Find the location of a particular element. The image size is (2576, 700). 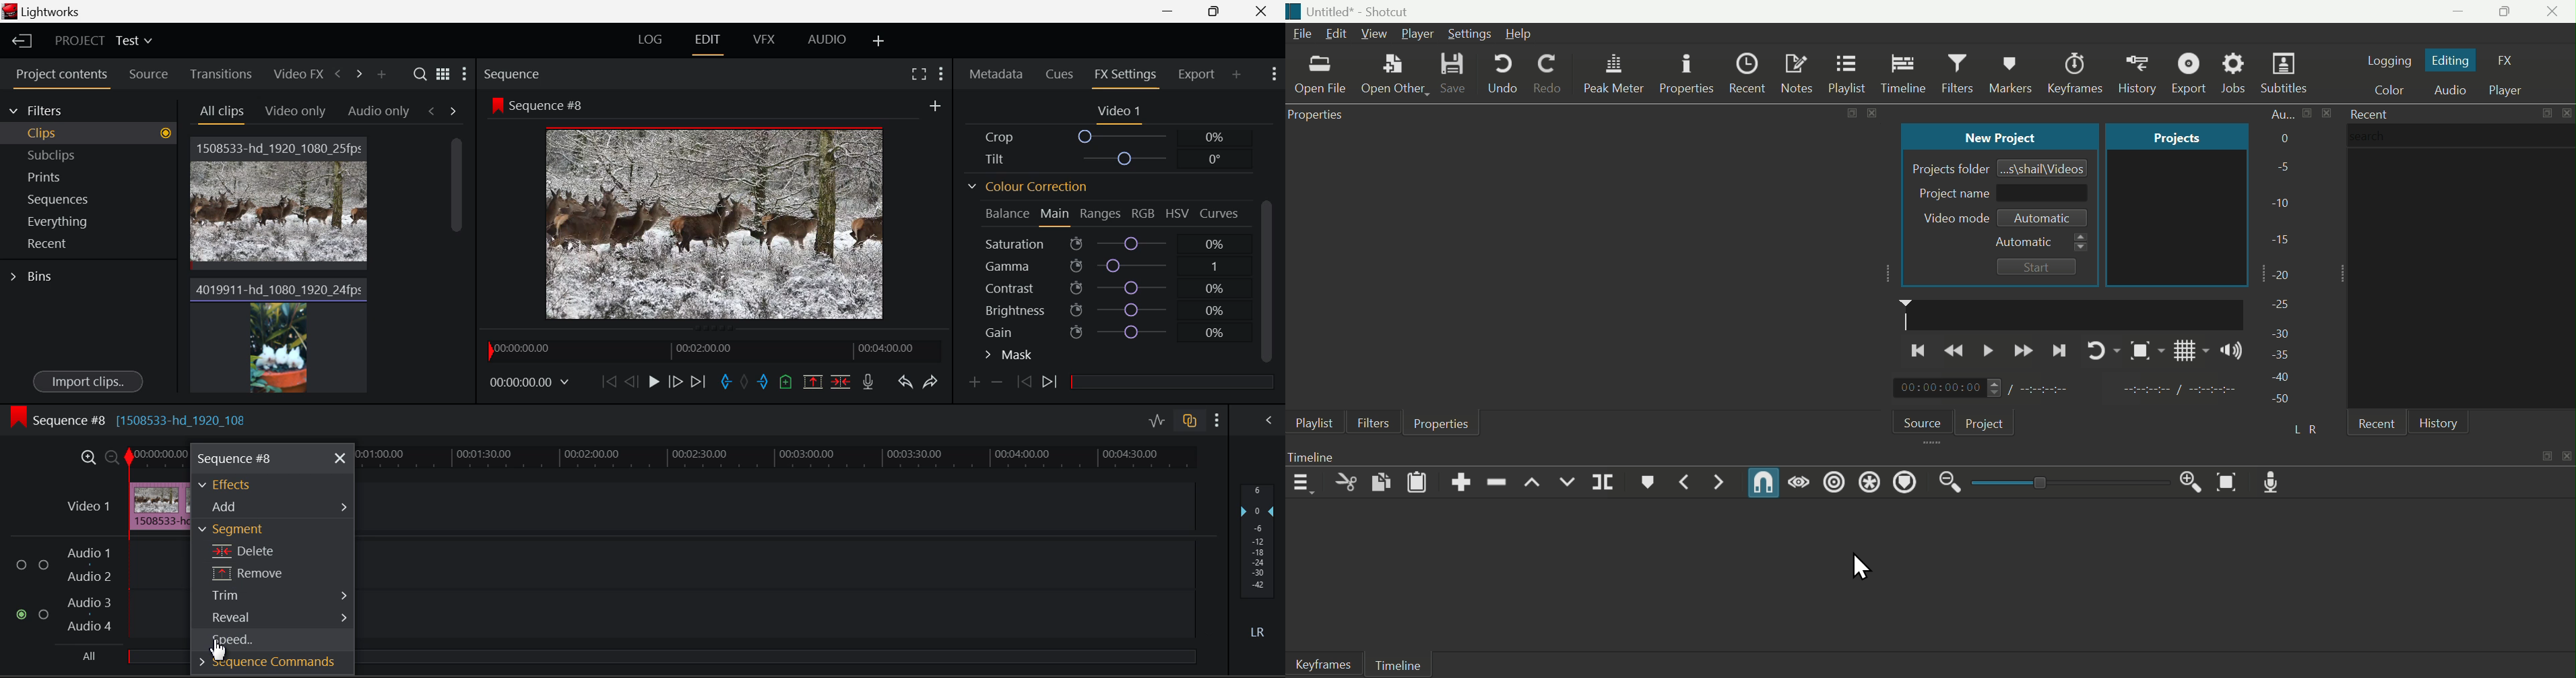

Video Only is located at coordinates (293, 109).